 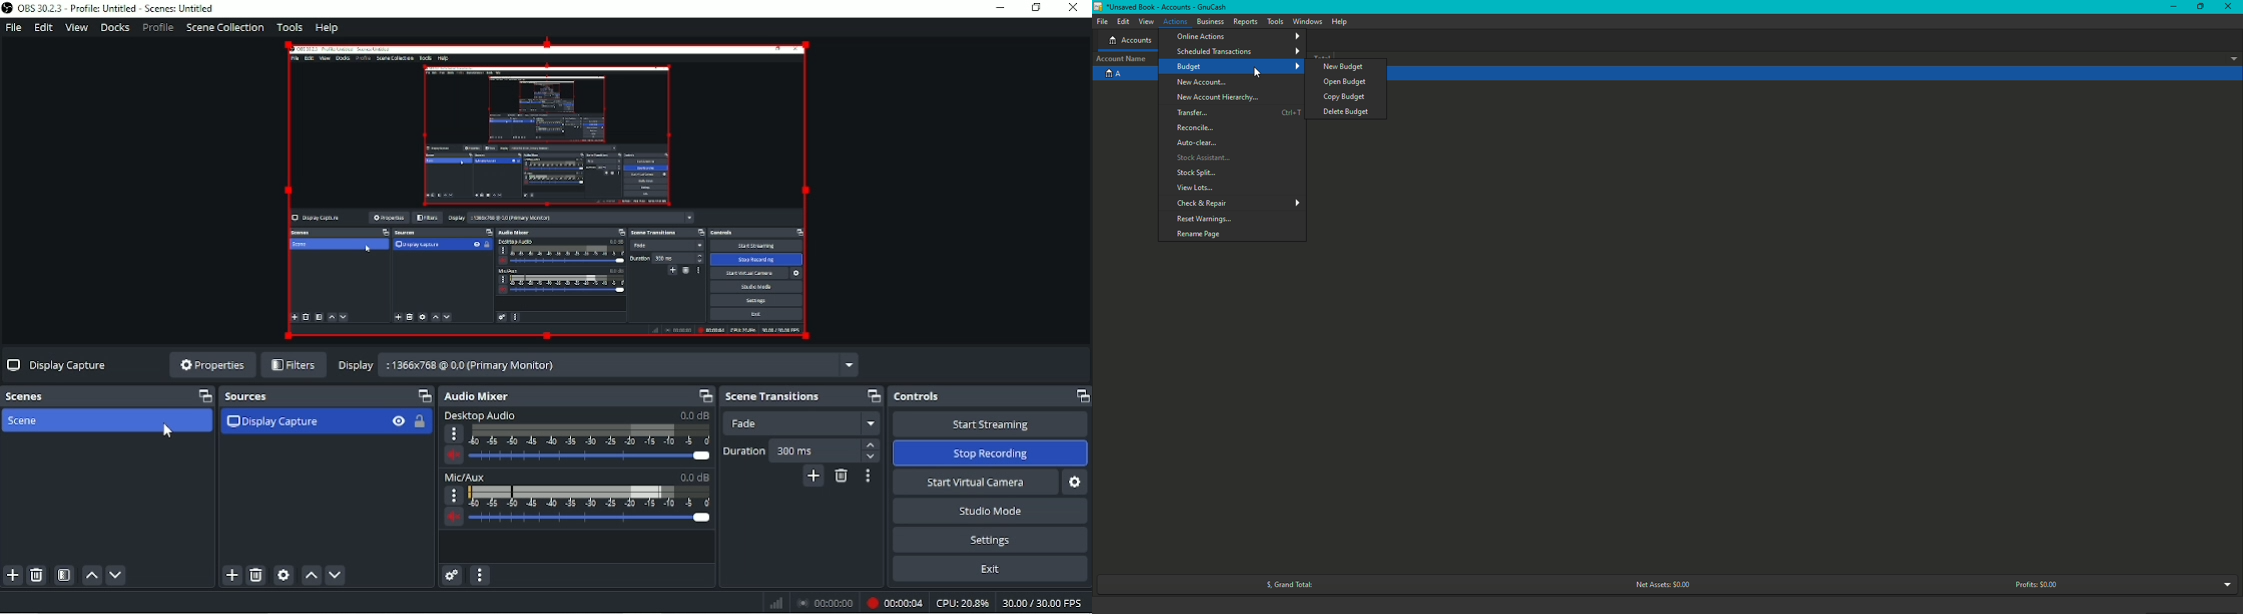 What do you see at coordinates (451, 495) in the screenshot?
I see `More Options` at bounding box center [451, 495].